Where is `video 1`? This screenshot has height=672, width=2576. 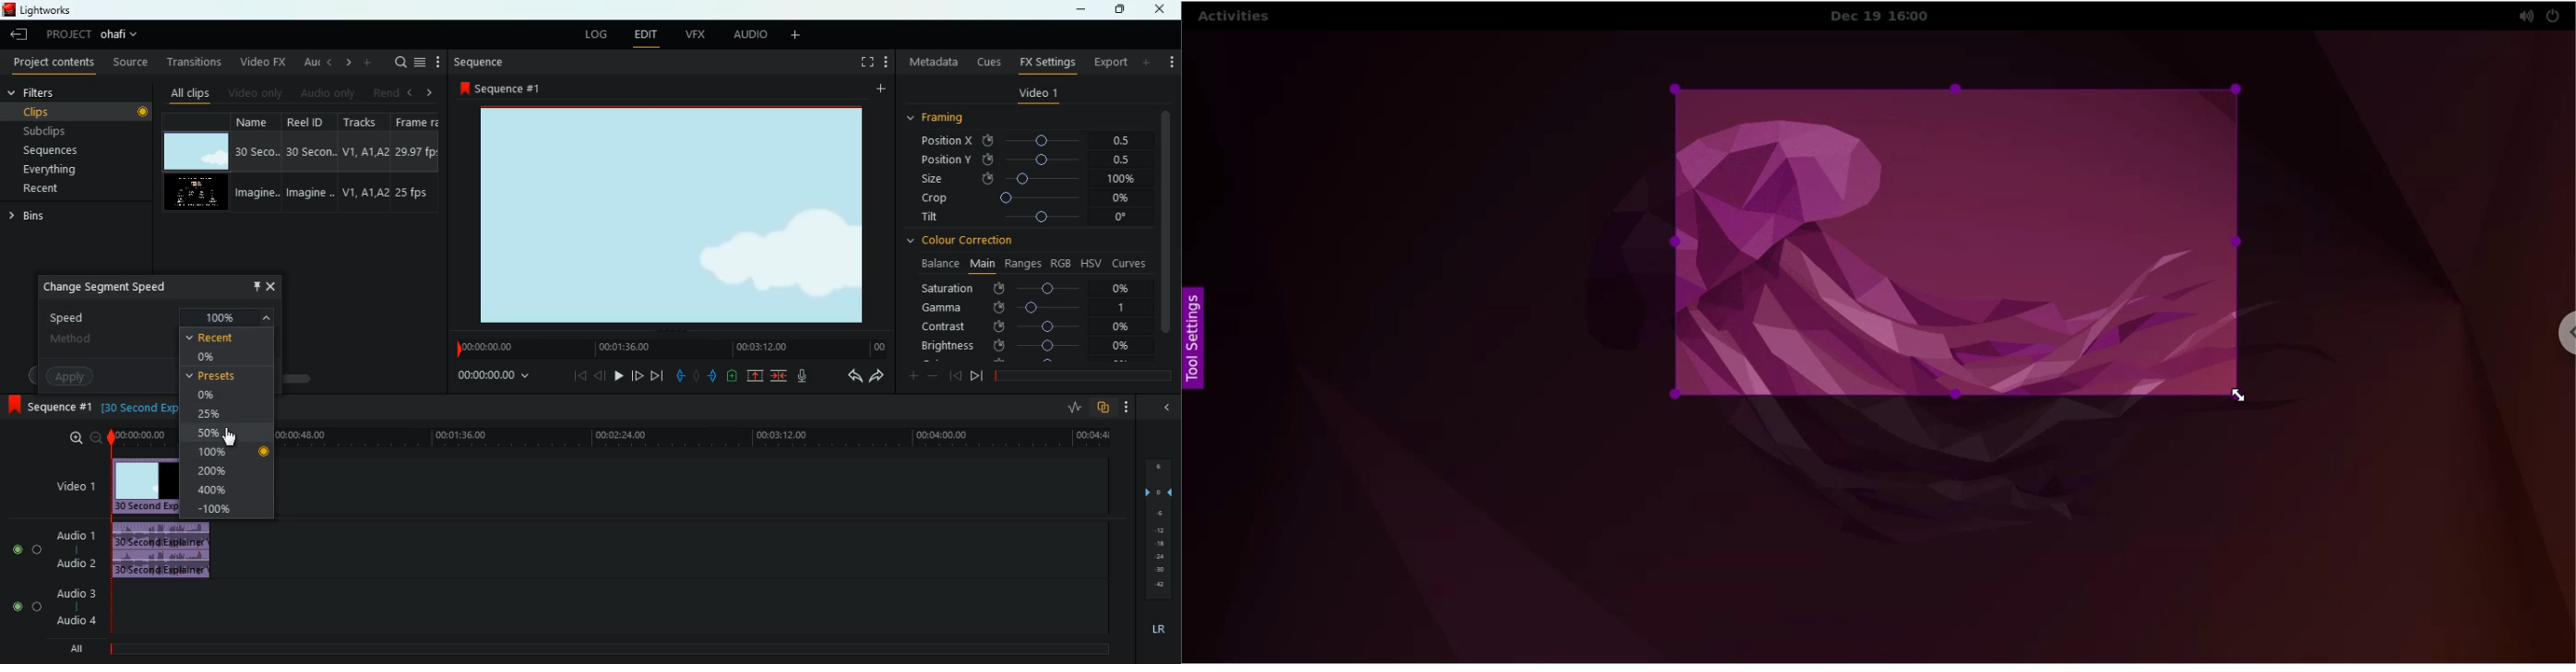
video 1 is located at coordinates (1036, 94).